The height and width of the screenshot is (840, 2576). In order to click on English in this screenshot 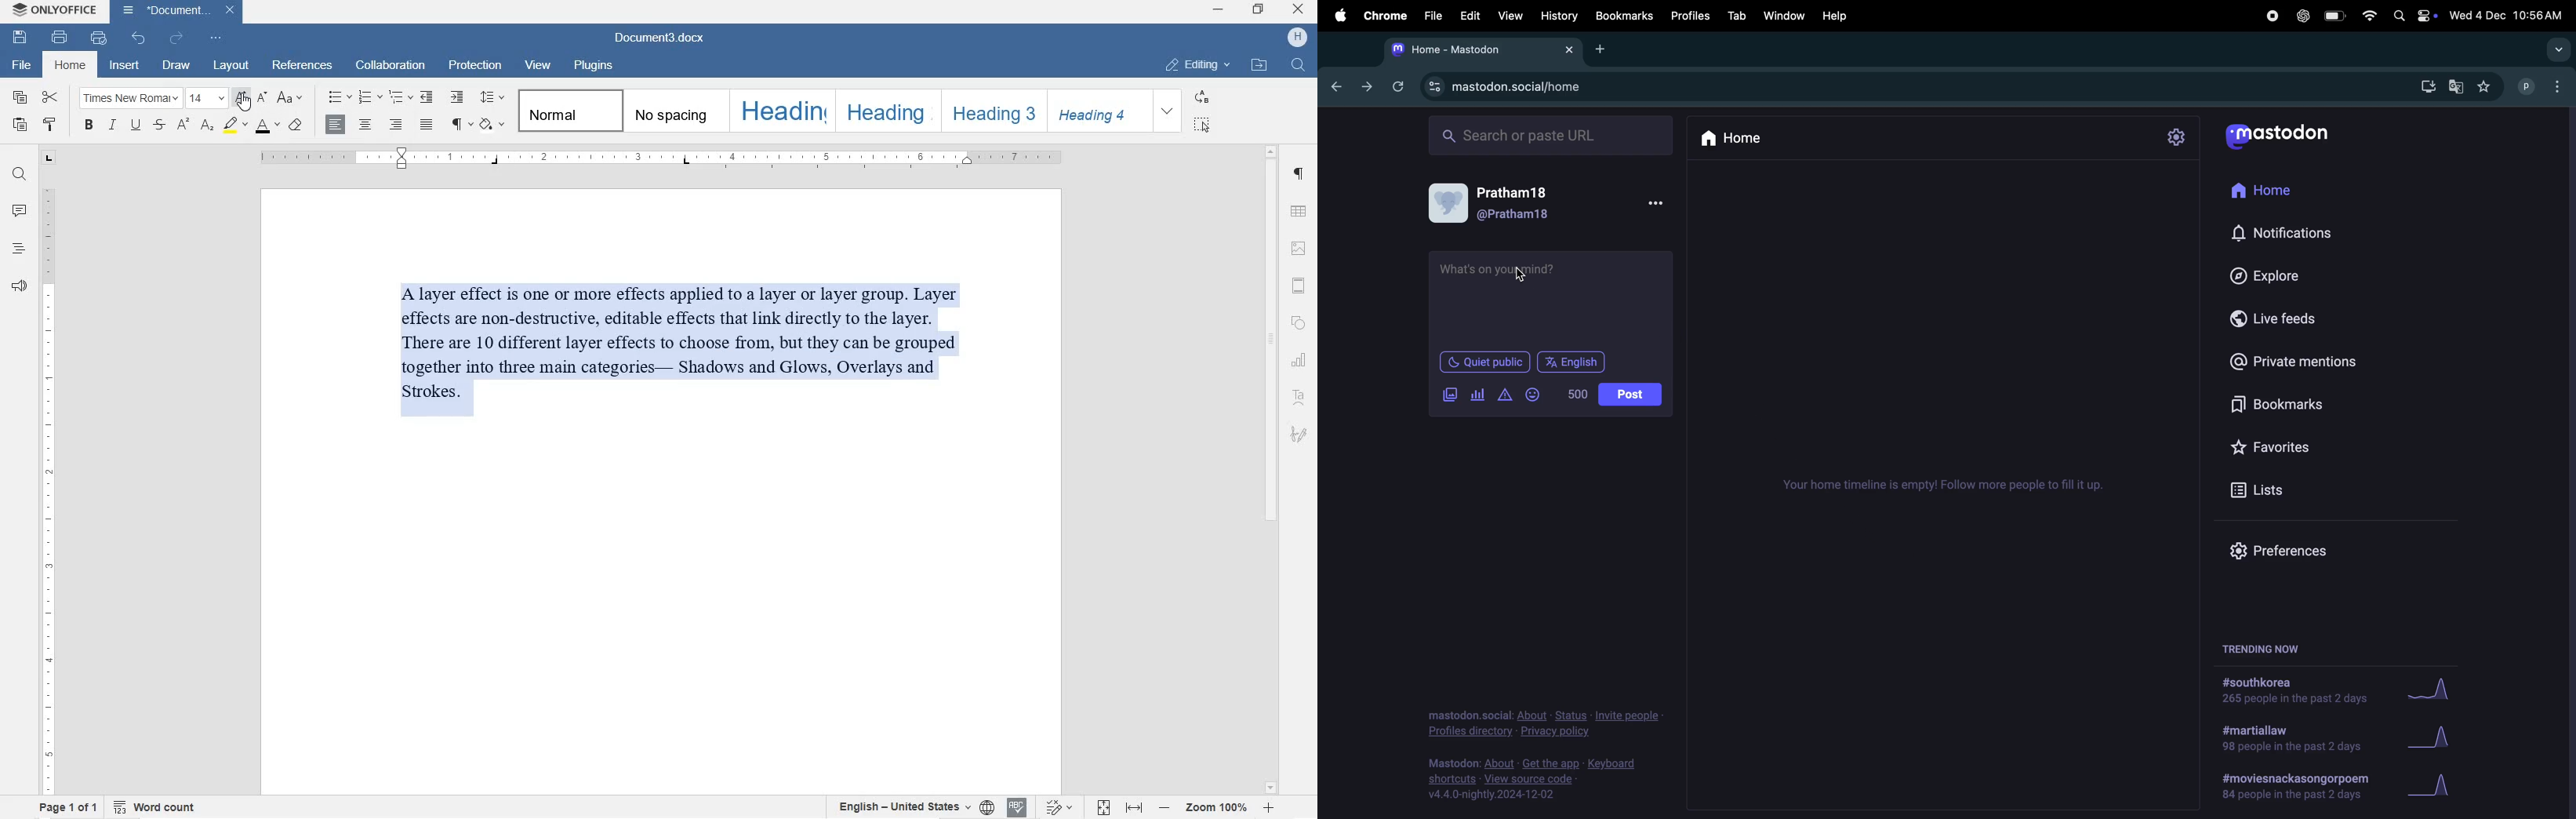, I will do `click(1573, 363)`.